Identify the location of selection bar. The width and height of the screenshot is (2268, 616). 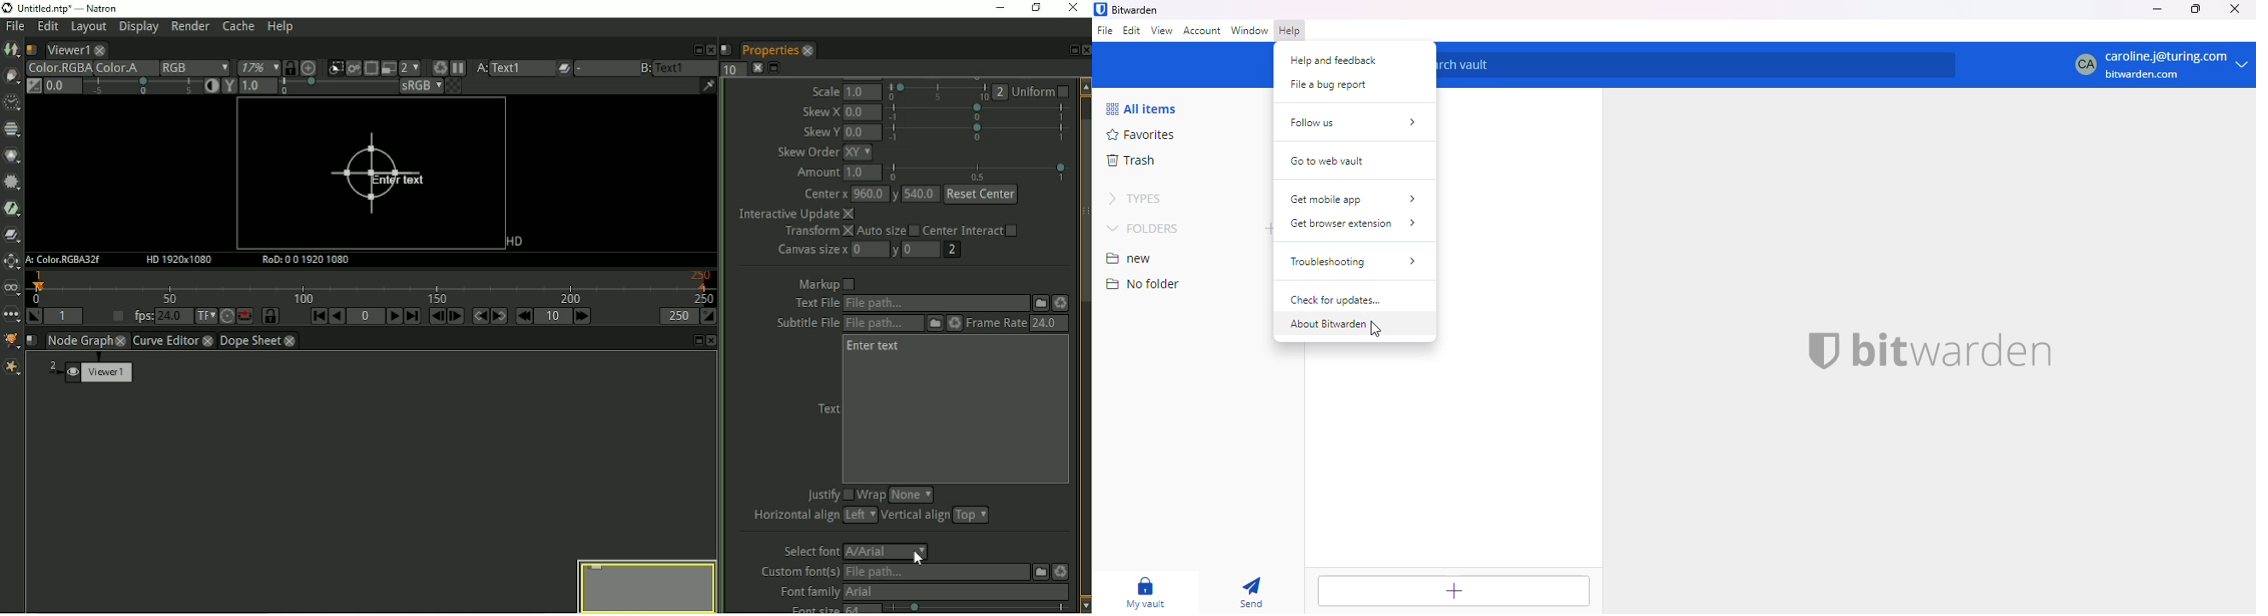
(977, 132).